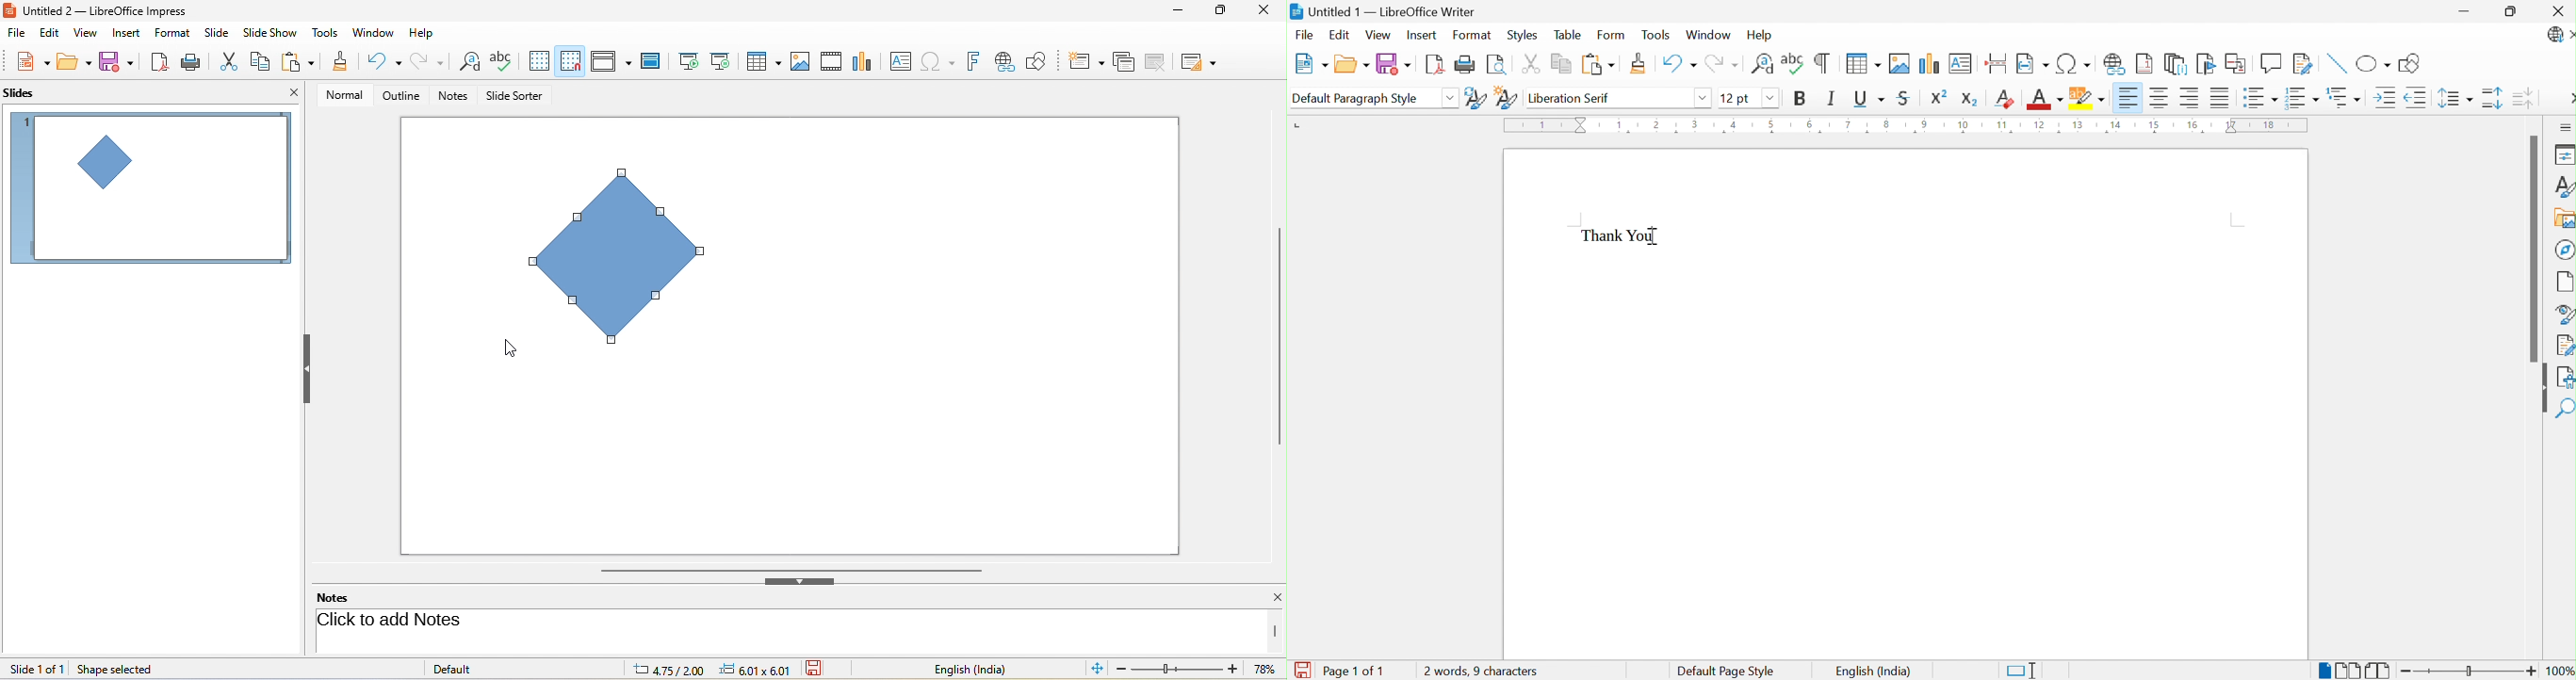 This screenshot has height=700, width=2576. I want to click on Styles, so click(2559, 185).